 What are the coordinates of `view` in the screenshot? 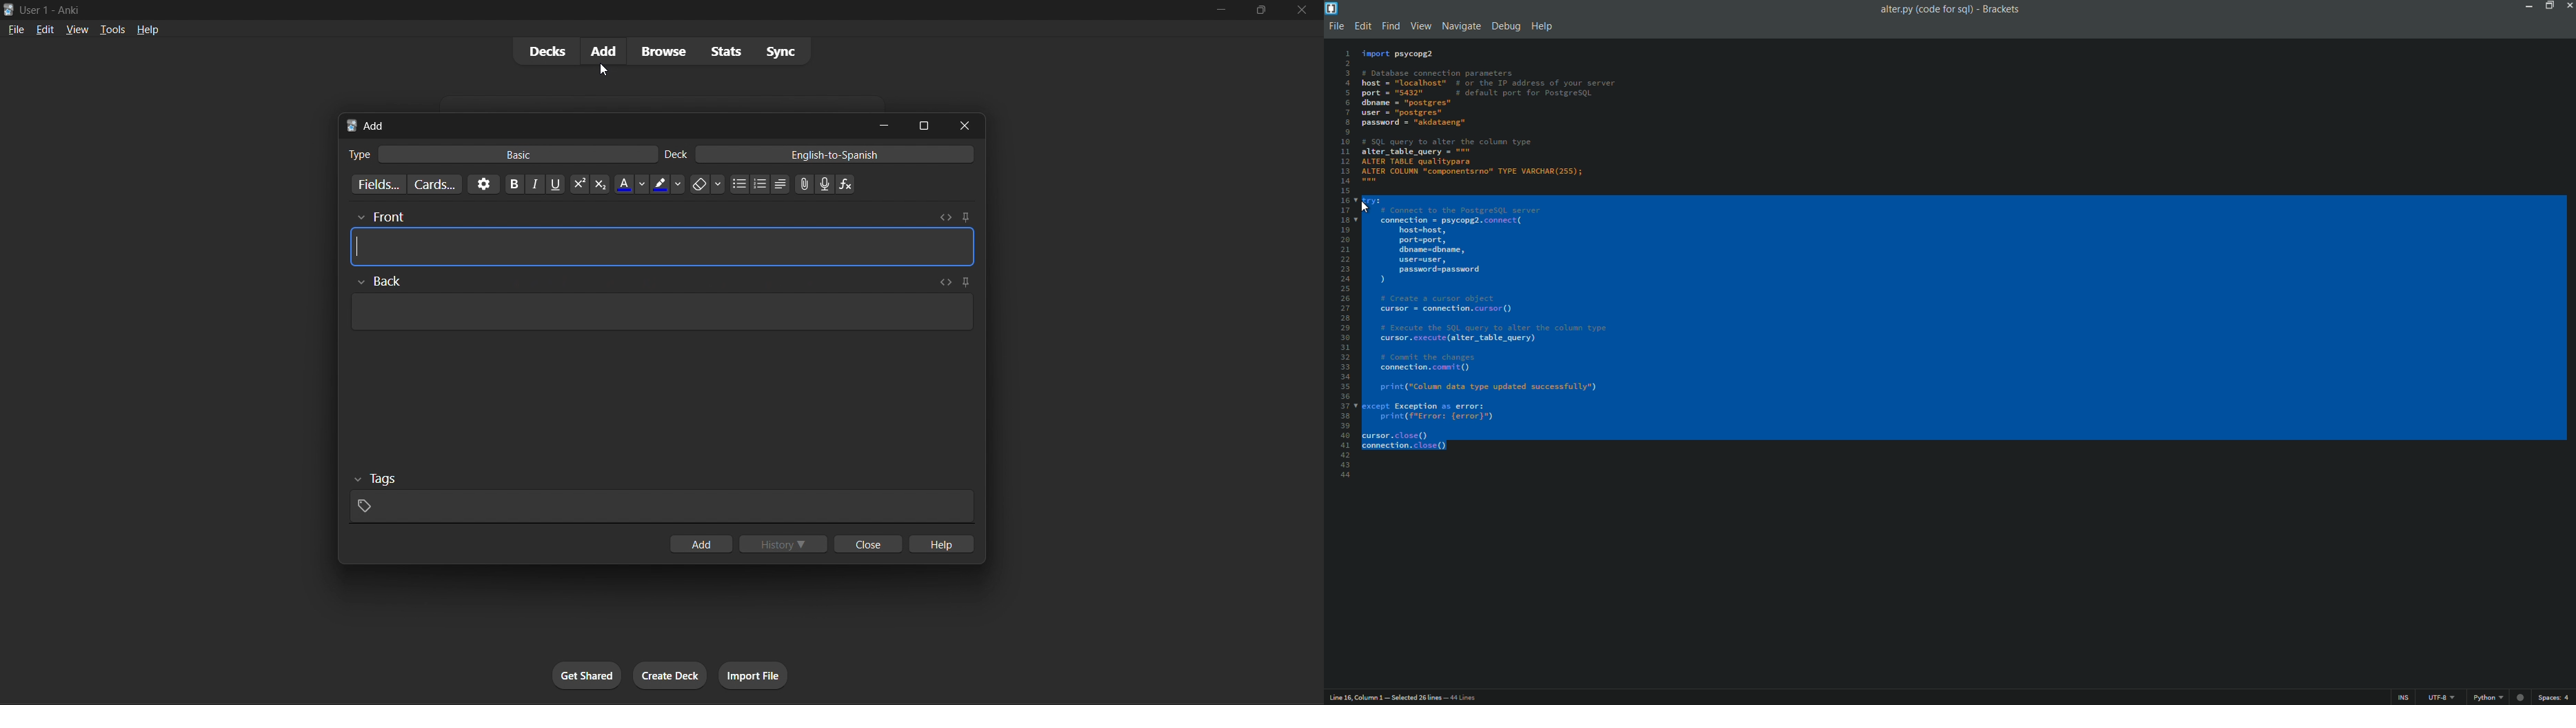 It's located at (72, 28).